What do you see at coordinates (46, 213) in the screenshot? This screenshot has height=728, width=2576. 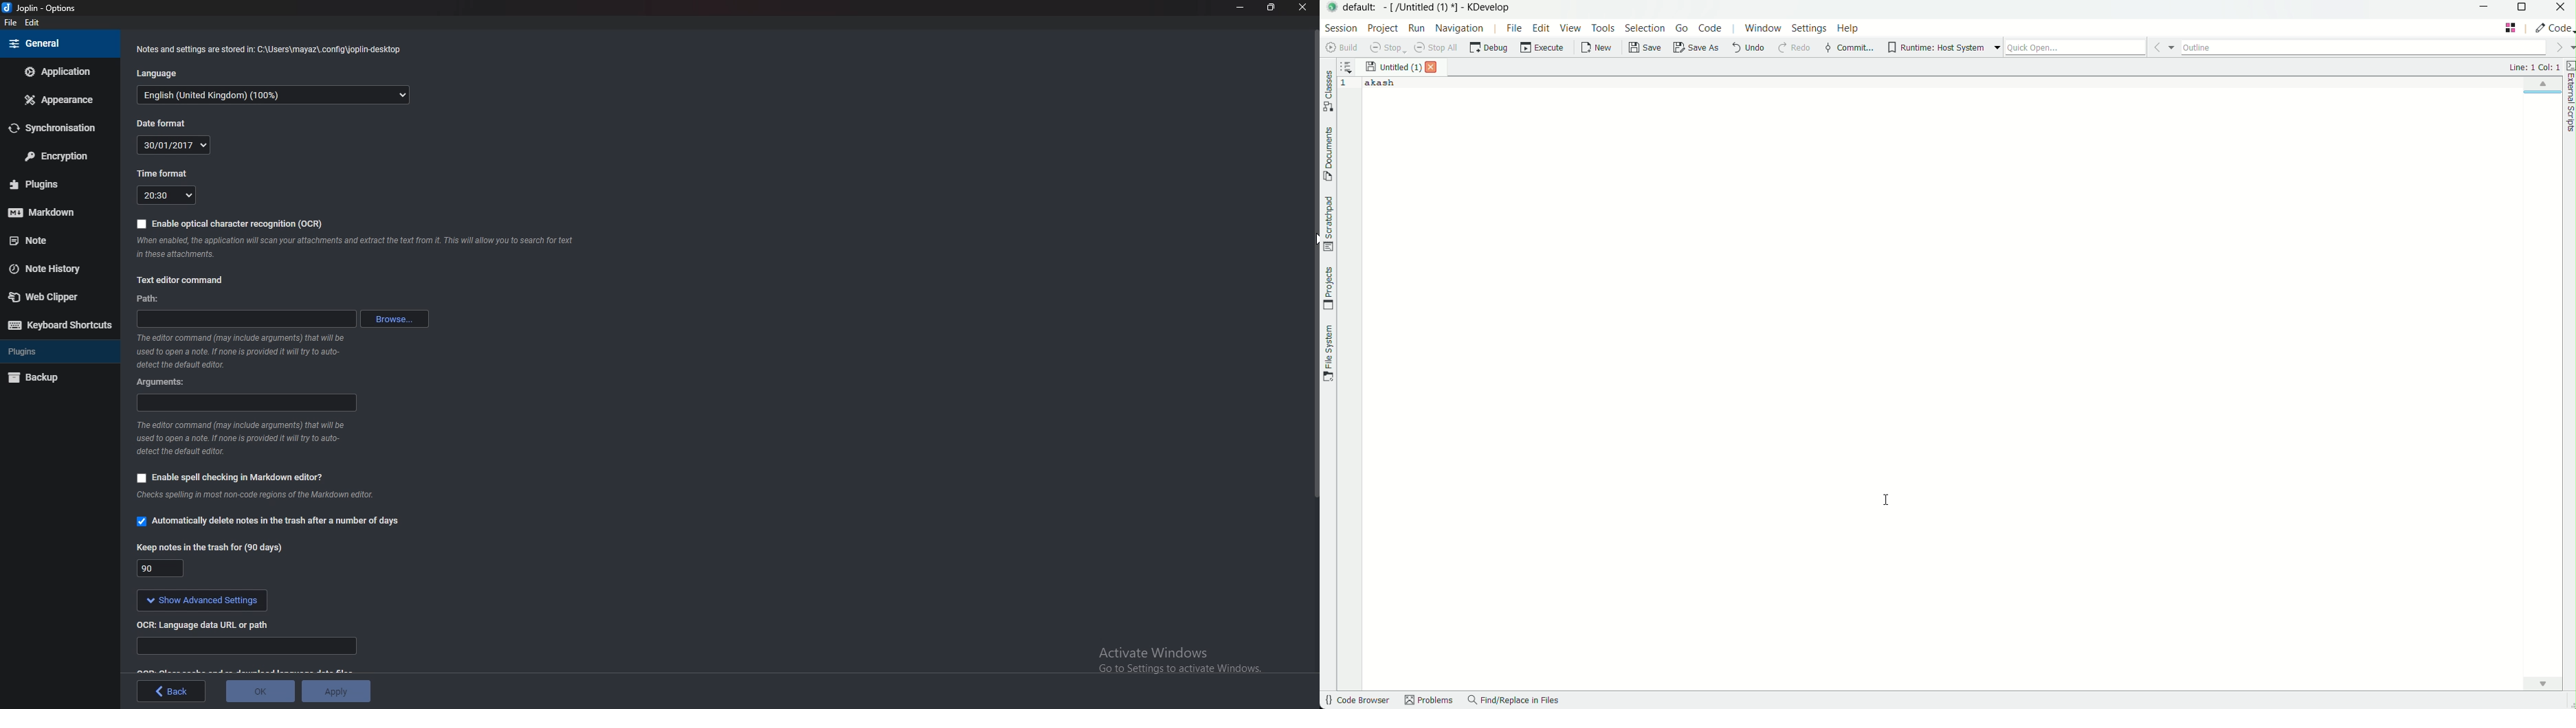 I see `mark down` at bounding box center [46, 213].